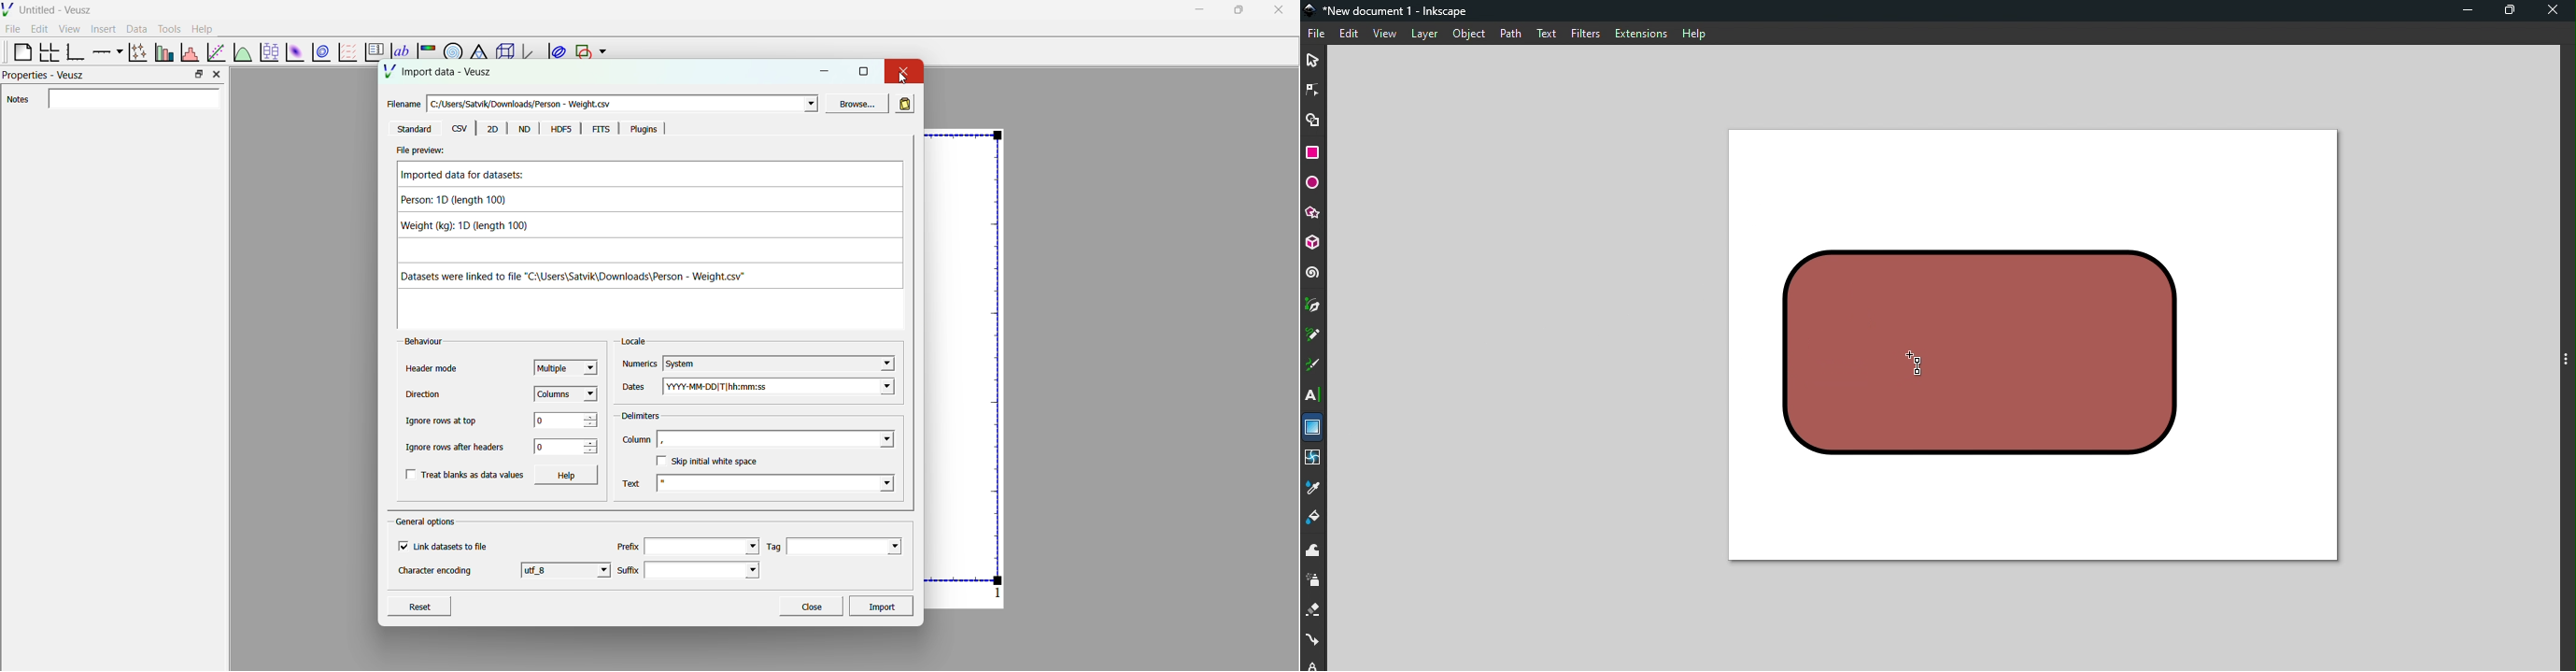 Image resolution: width=2576 pixels, height=672 pixels. Describe the element at coordinates (515, 100) in the screenshot. I see `Filename - C:/users/Satvik/Downloads/Person- Weight.csv` at that location.